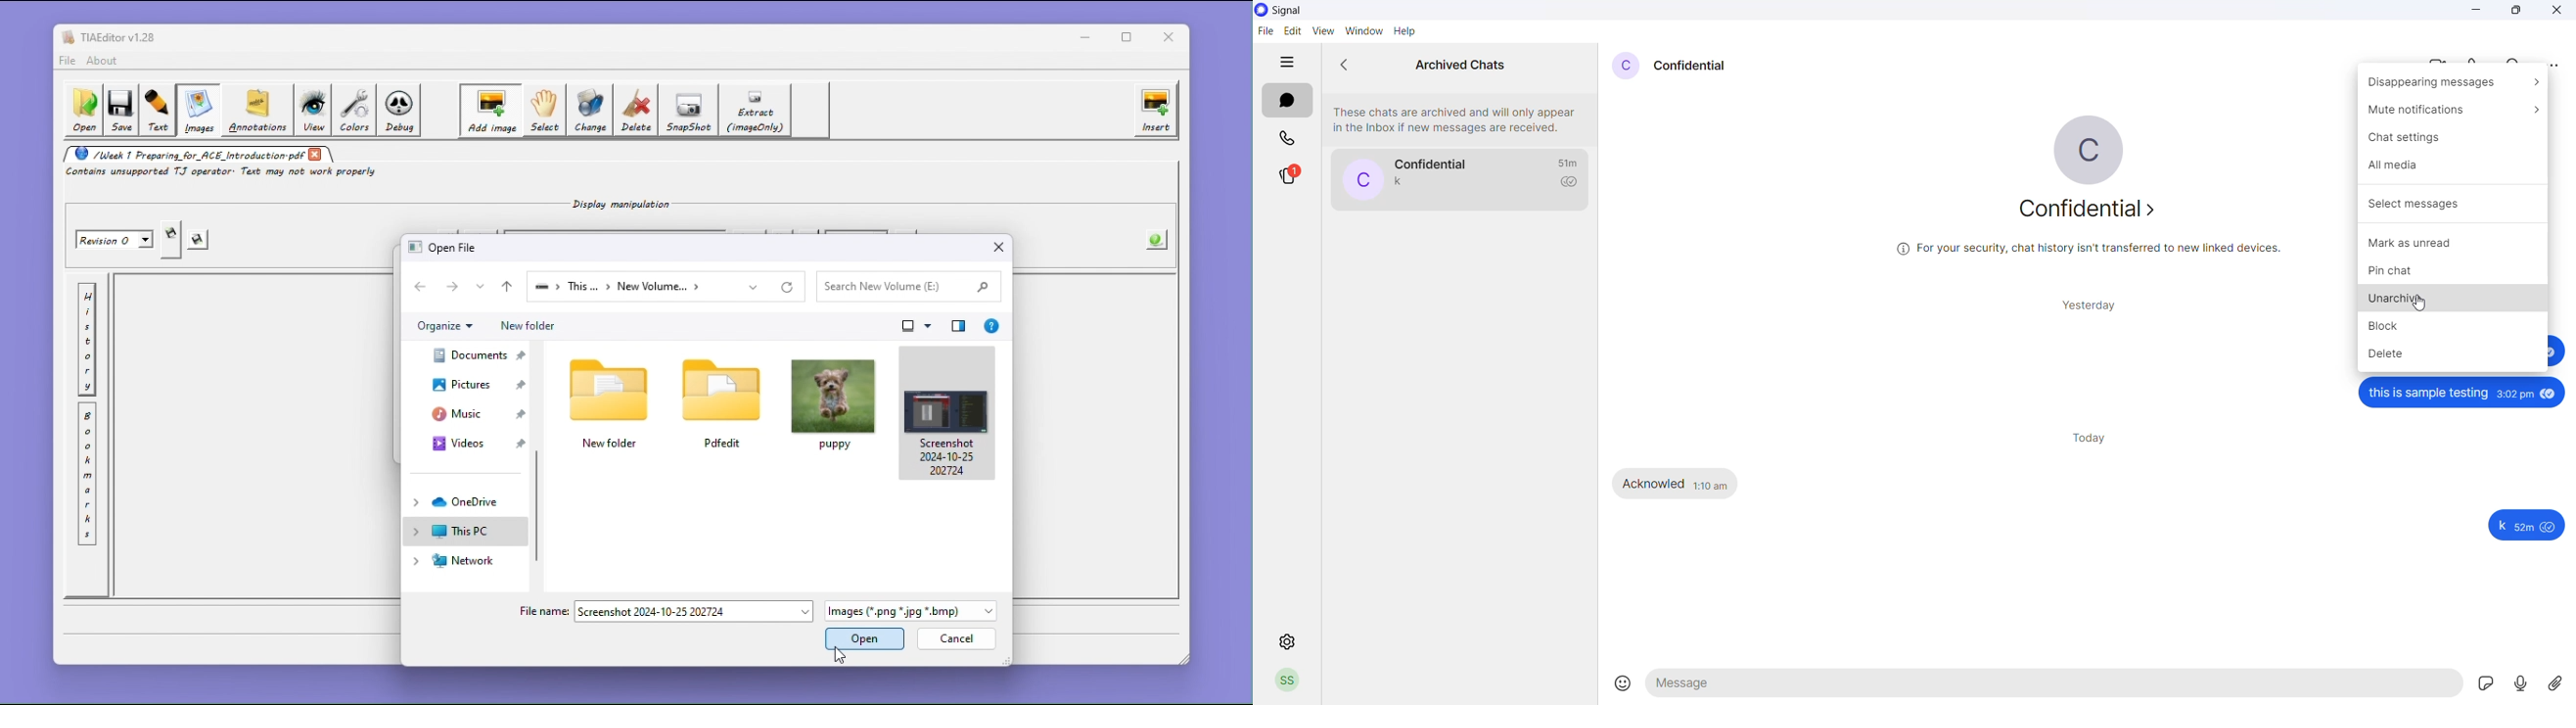  Describe the element at coordinates (2091, 305) in the screenshot. I see `yesterday messages heading` at that location.